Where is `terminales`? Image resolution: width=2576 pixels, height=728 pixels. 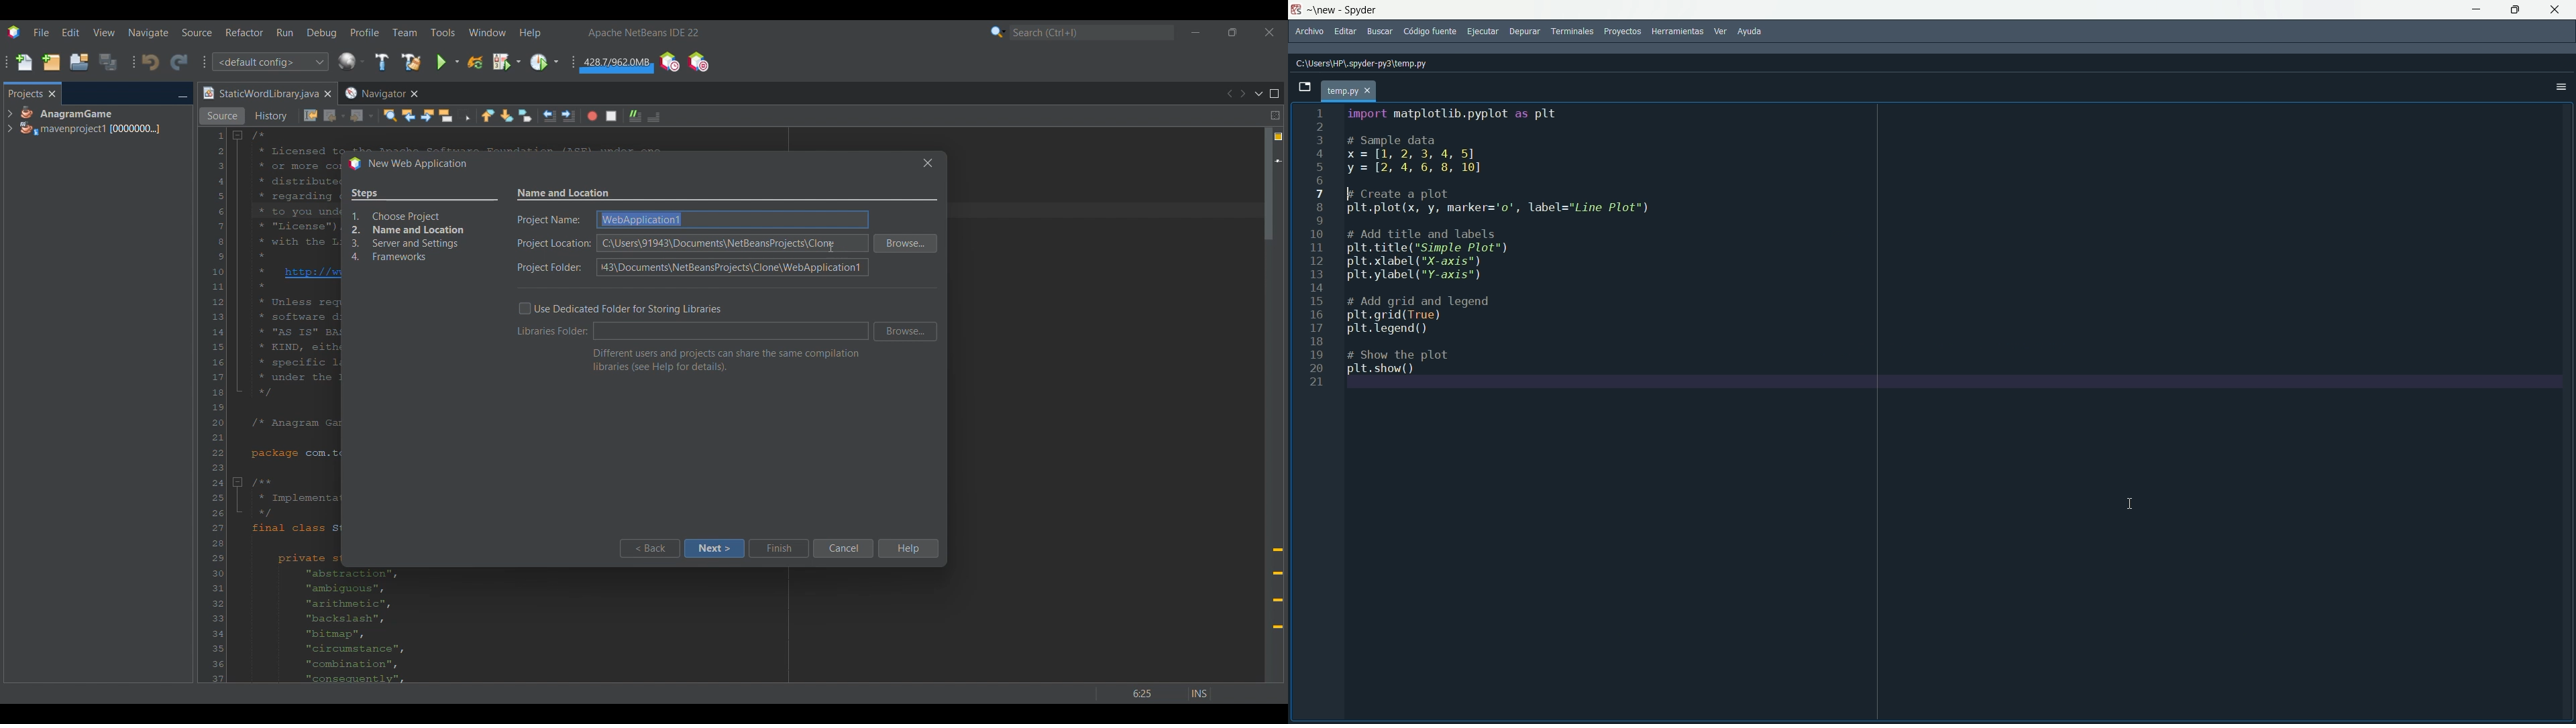 terminales is located at coordinates (1572, 32).